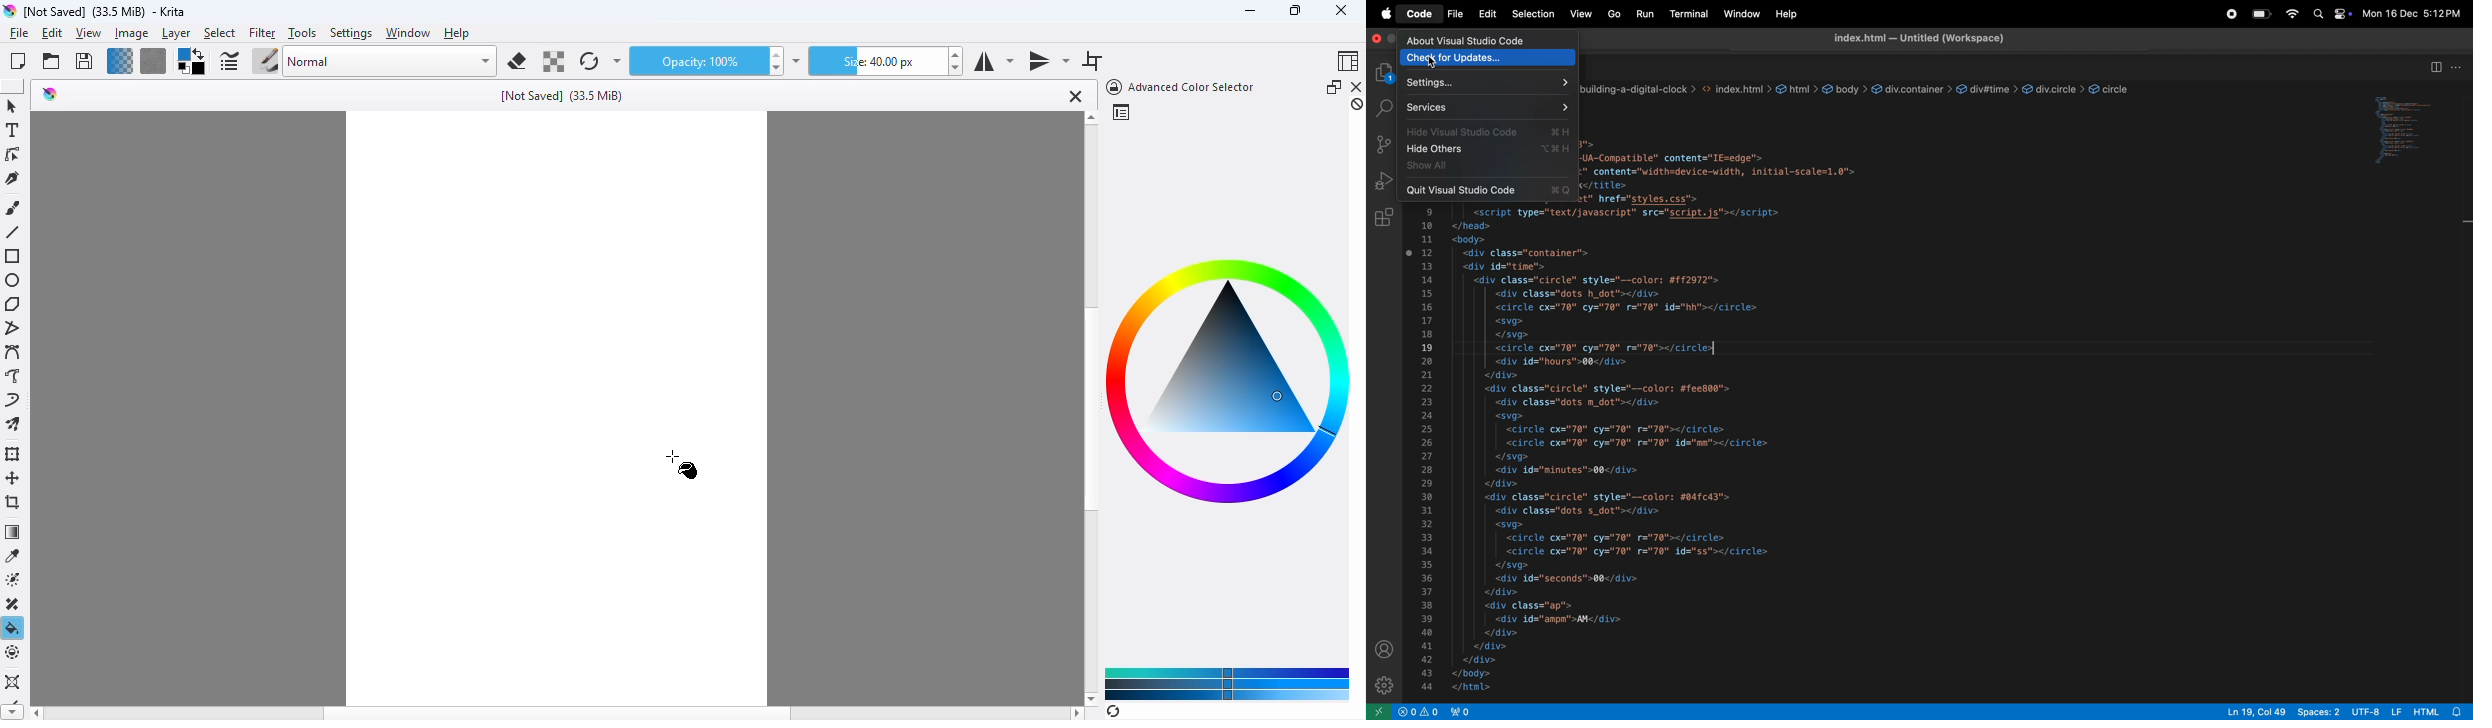 The height and width of the screenshot is (728, 2492). Describe the element at coordinates (2329, 14) in the screenshot. I see `apple widgets` at that location.